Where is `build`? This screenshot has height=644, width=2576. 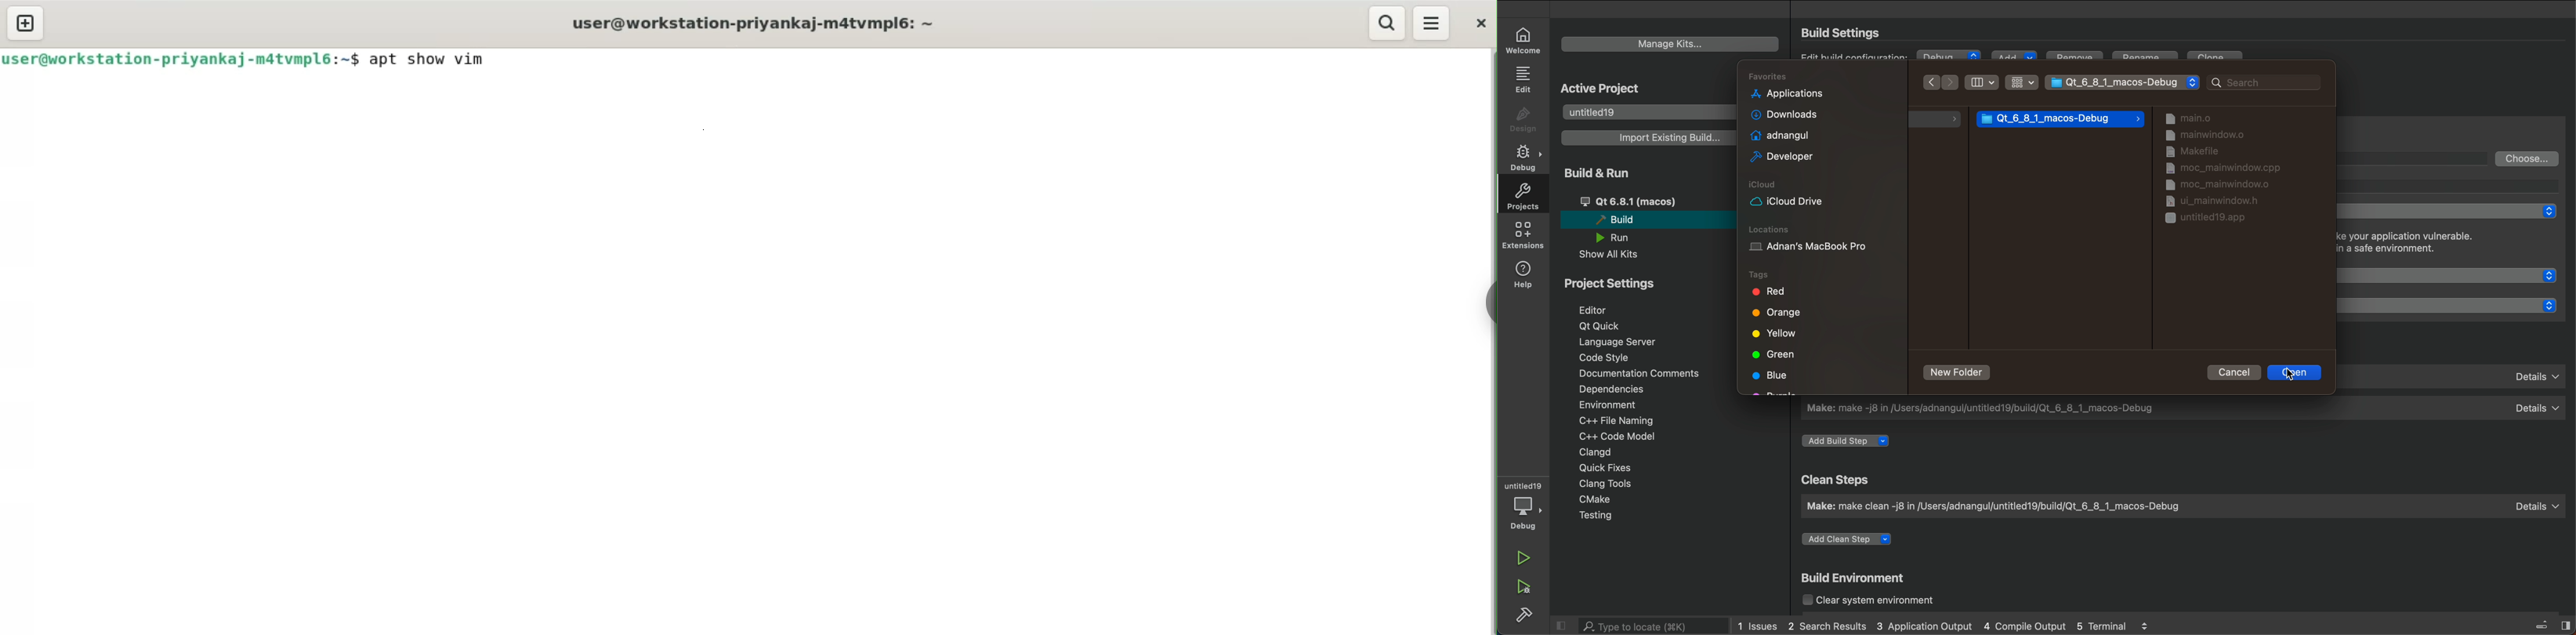
build is located at coordinates (1643, 219).